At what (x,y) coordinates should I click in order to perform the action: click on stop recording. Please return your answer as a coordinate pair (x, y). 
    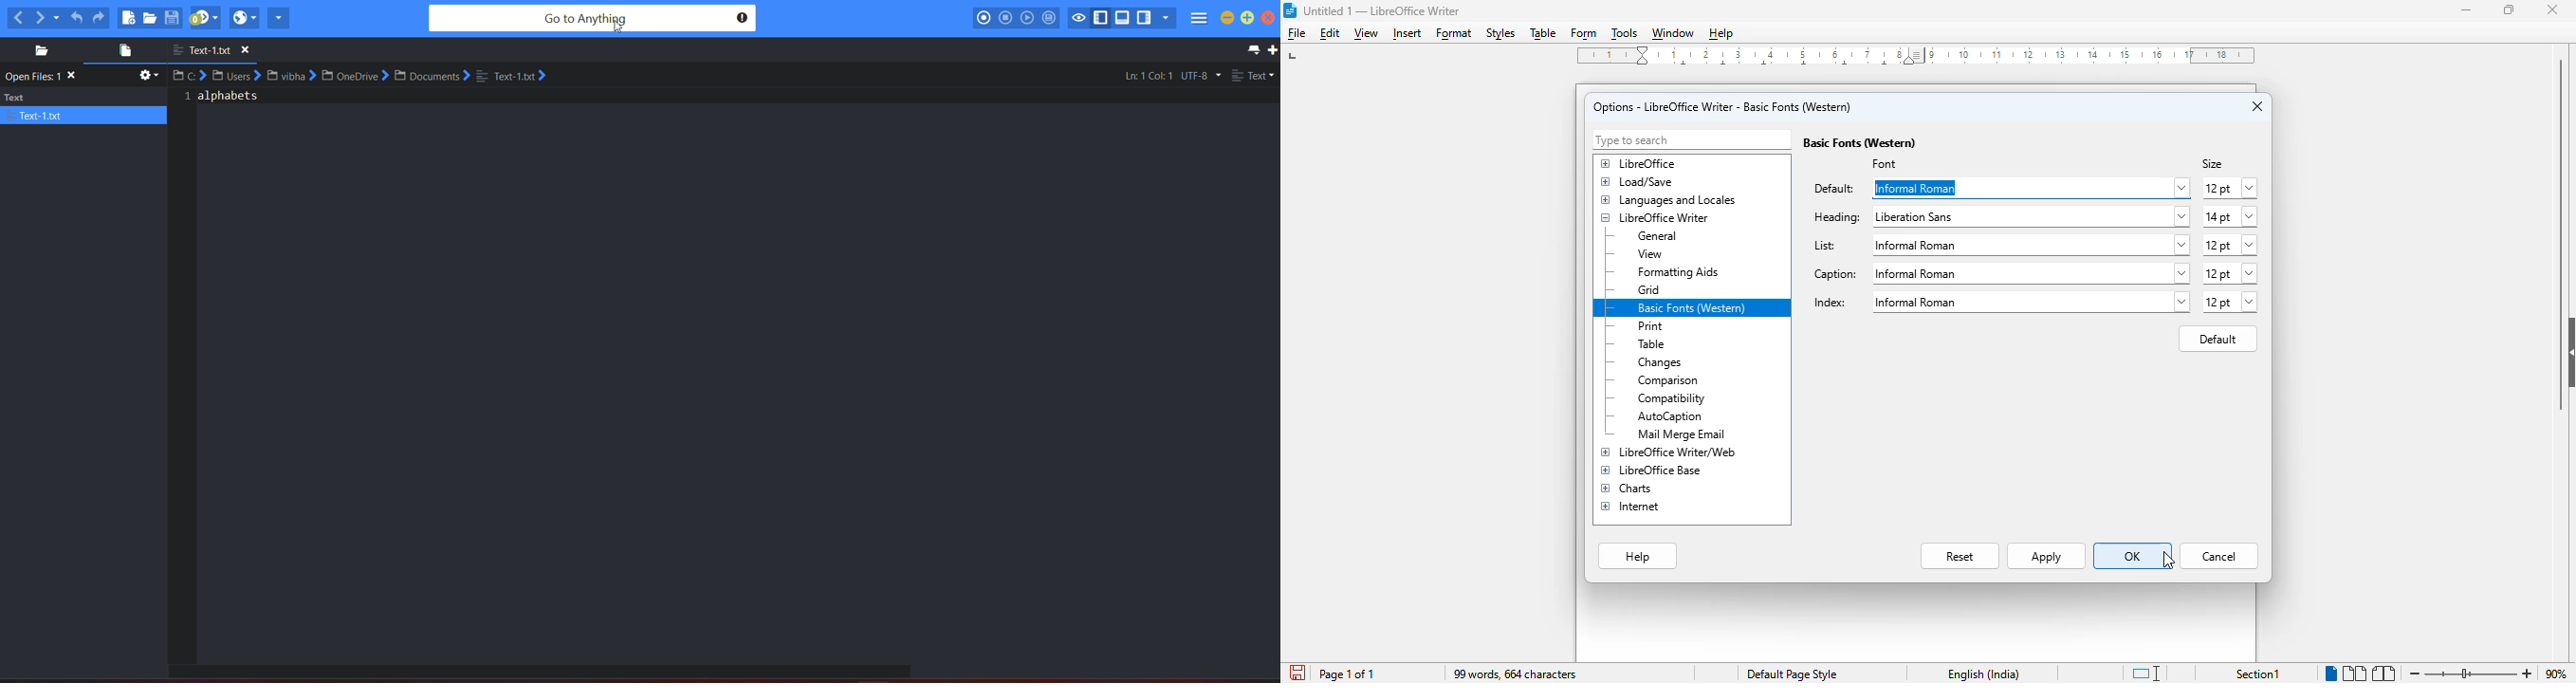
    Looking at the image, I should click on (1004, 17).